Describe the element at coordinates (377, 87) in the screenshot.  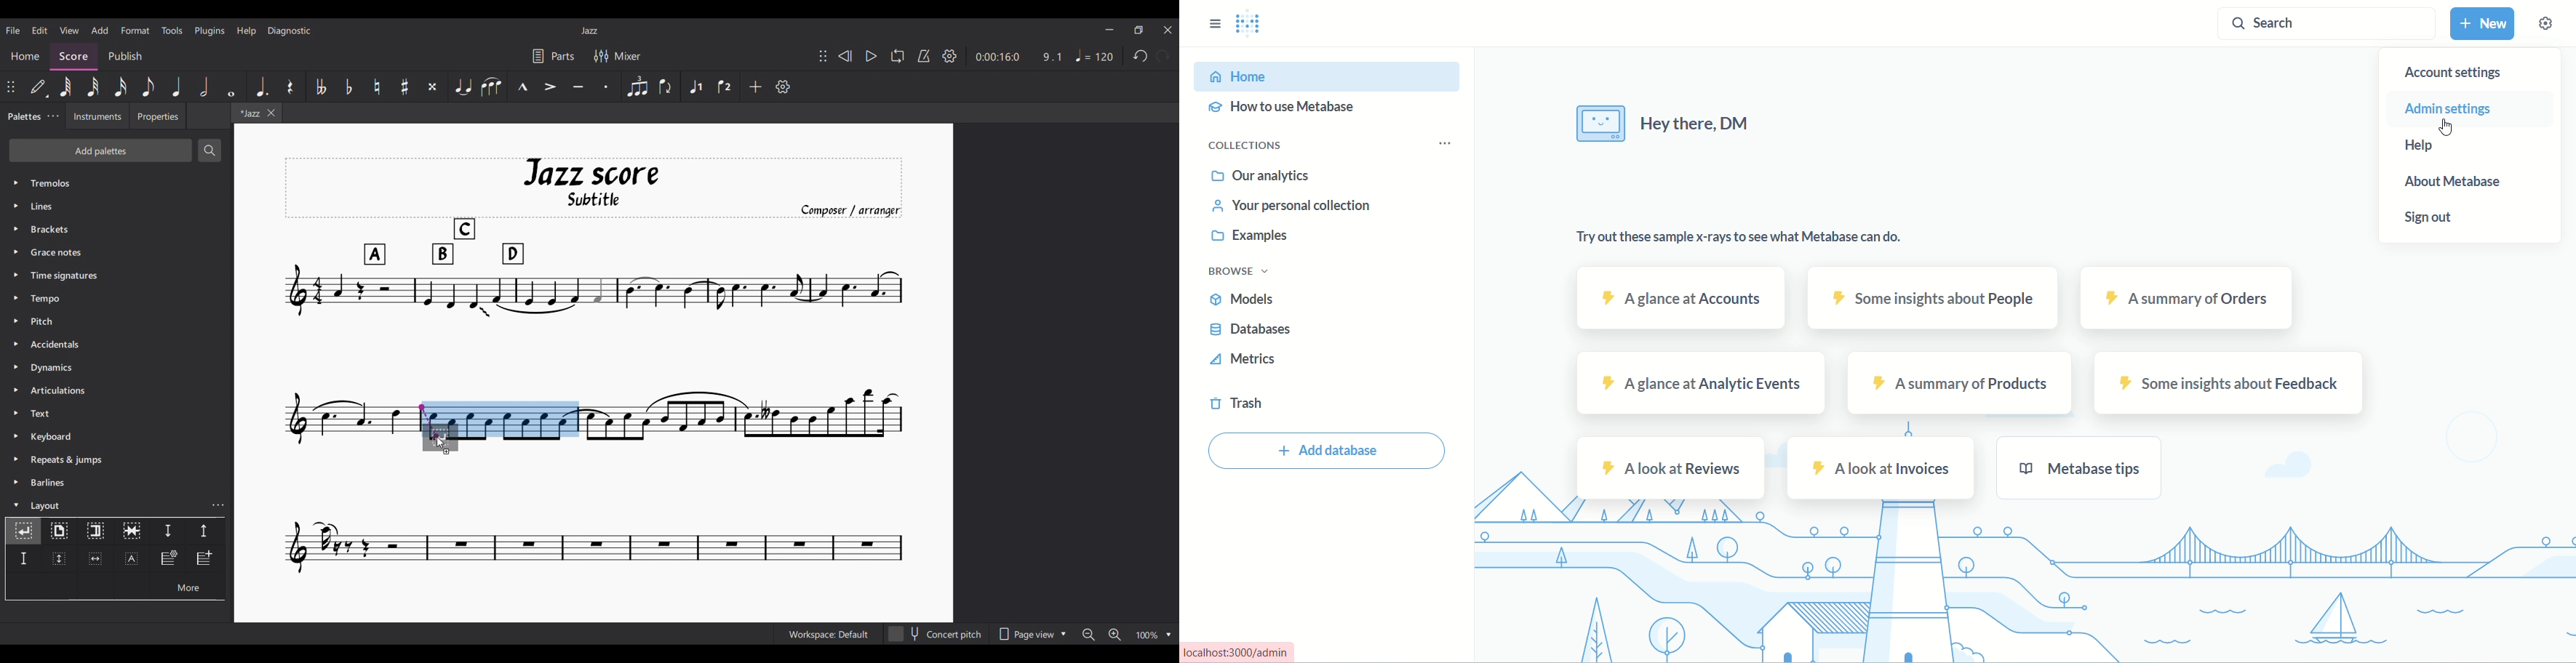
I see `Toggle natural` at that location.